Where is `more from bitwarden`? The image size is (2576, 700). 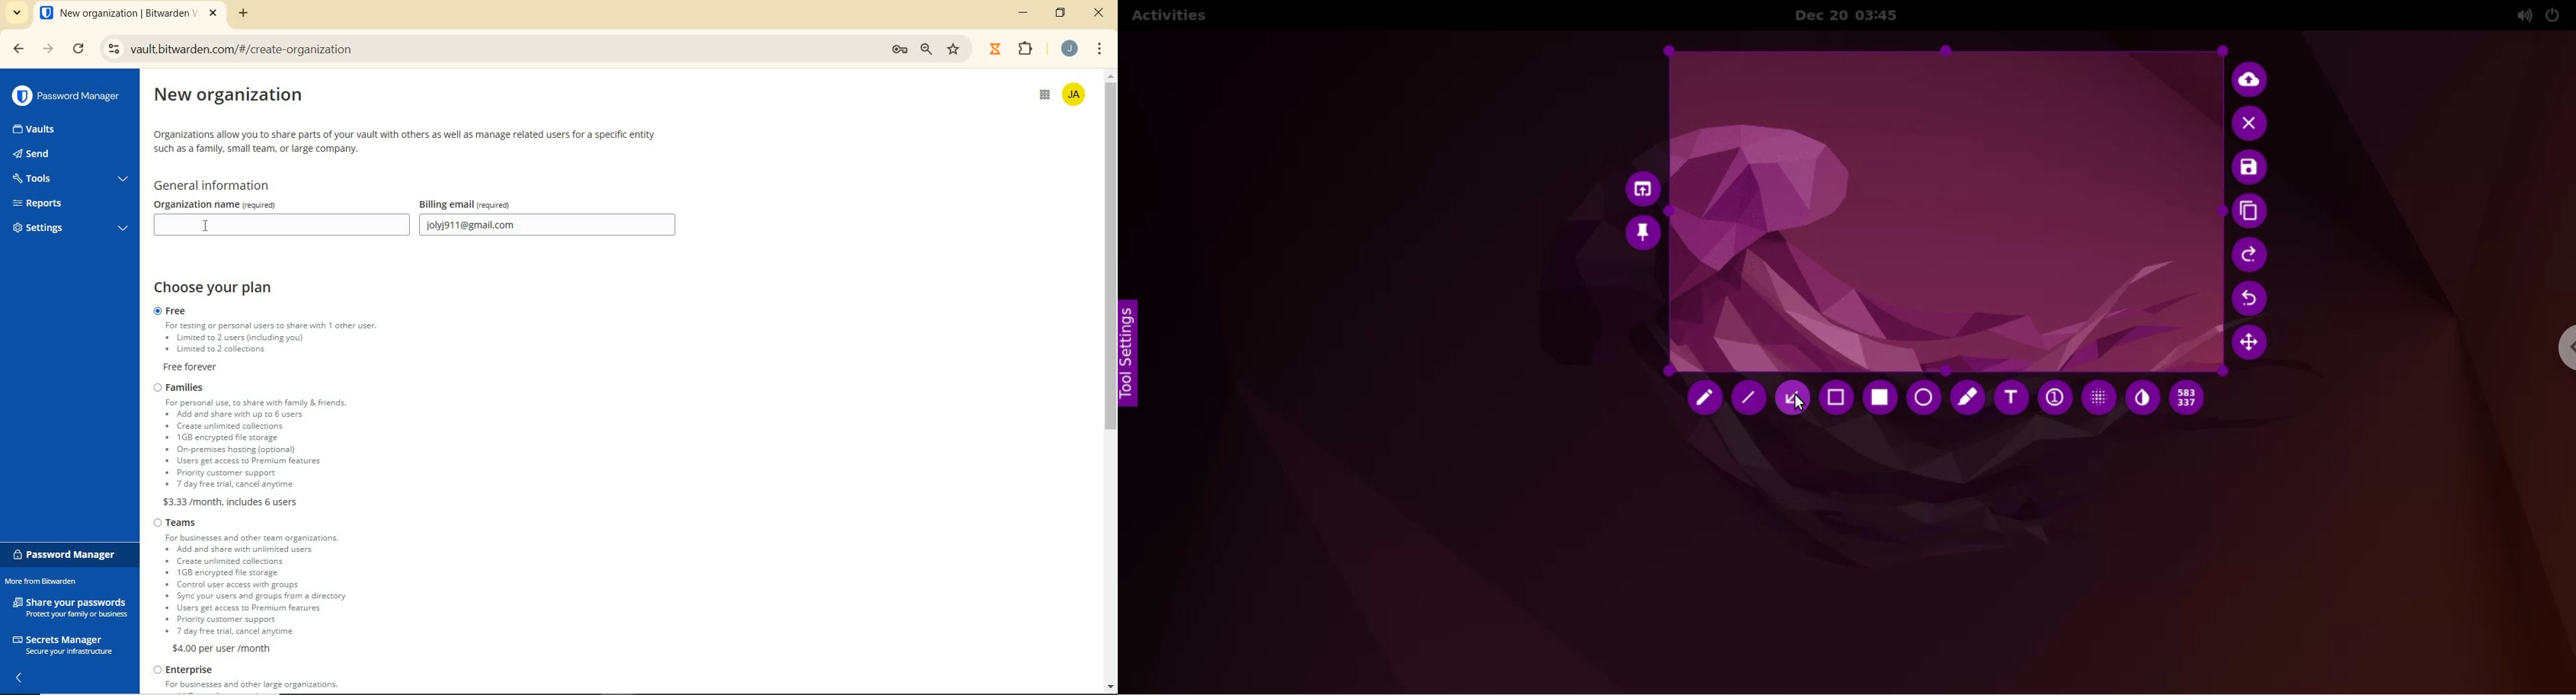 more from bitwarden is located at coordinates (49, 582).